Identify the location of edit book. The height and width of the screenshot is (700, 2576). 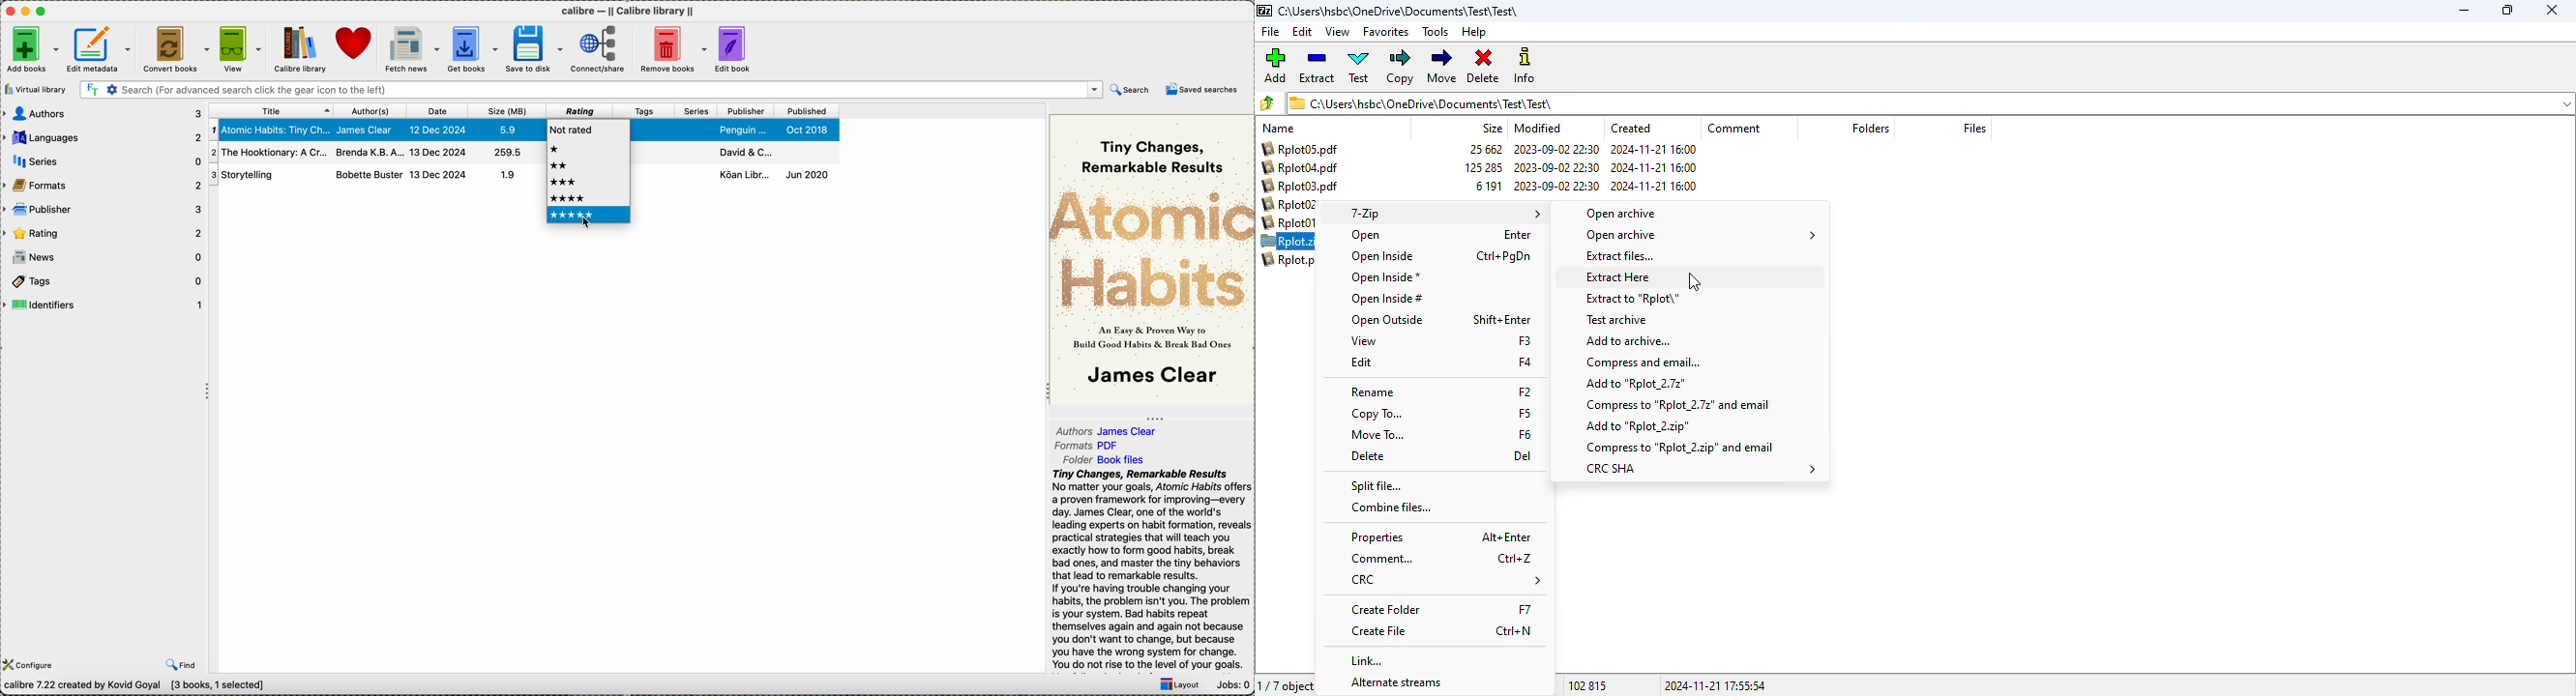
(736, 49).